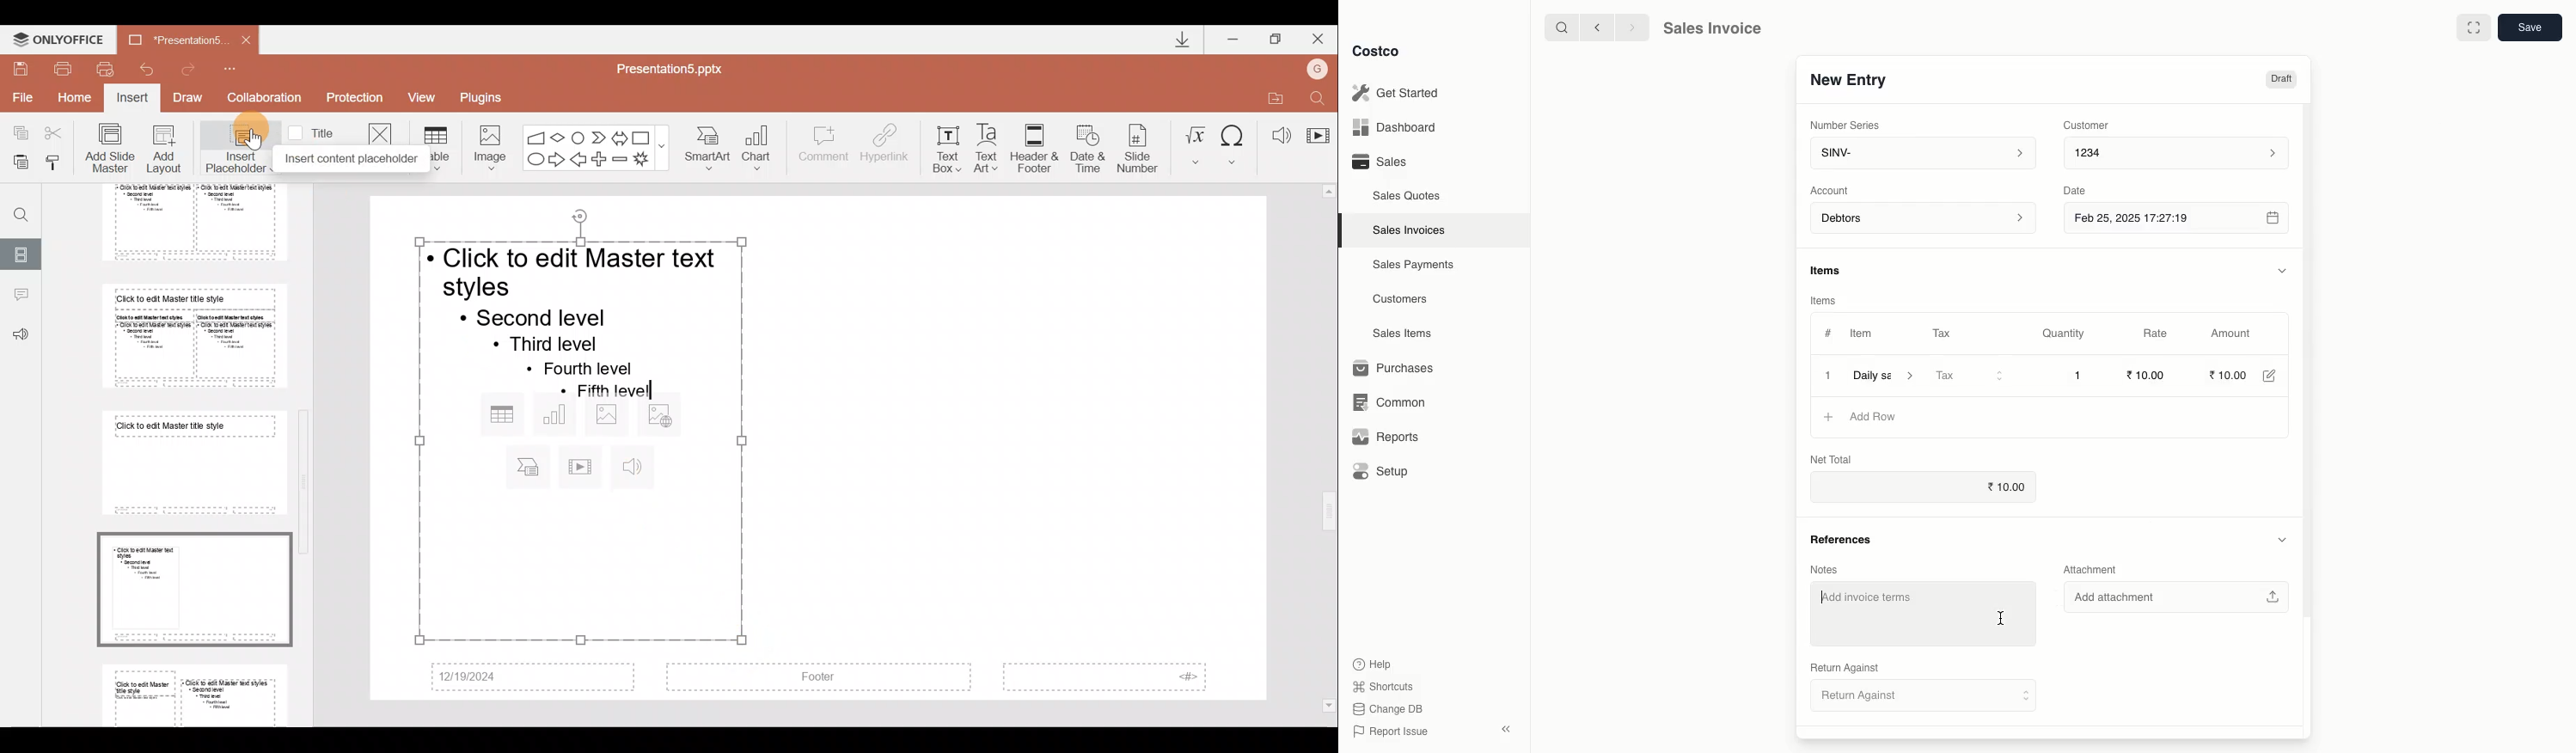 The width and height of the screenshot is (2576, 756). I want to click on Plugins, so click(486, 96).